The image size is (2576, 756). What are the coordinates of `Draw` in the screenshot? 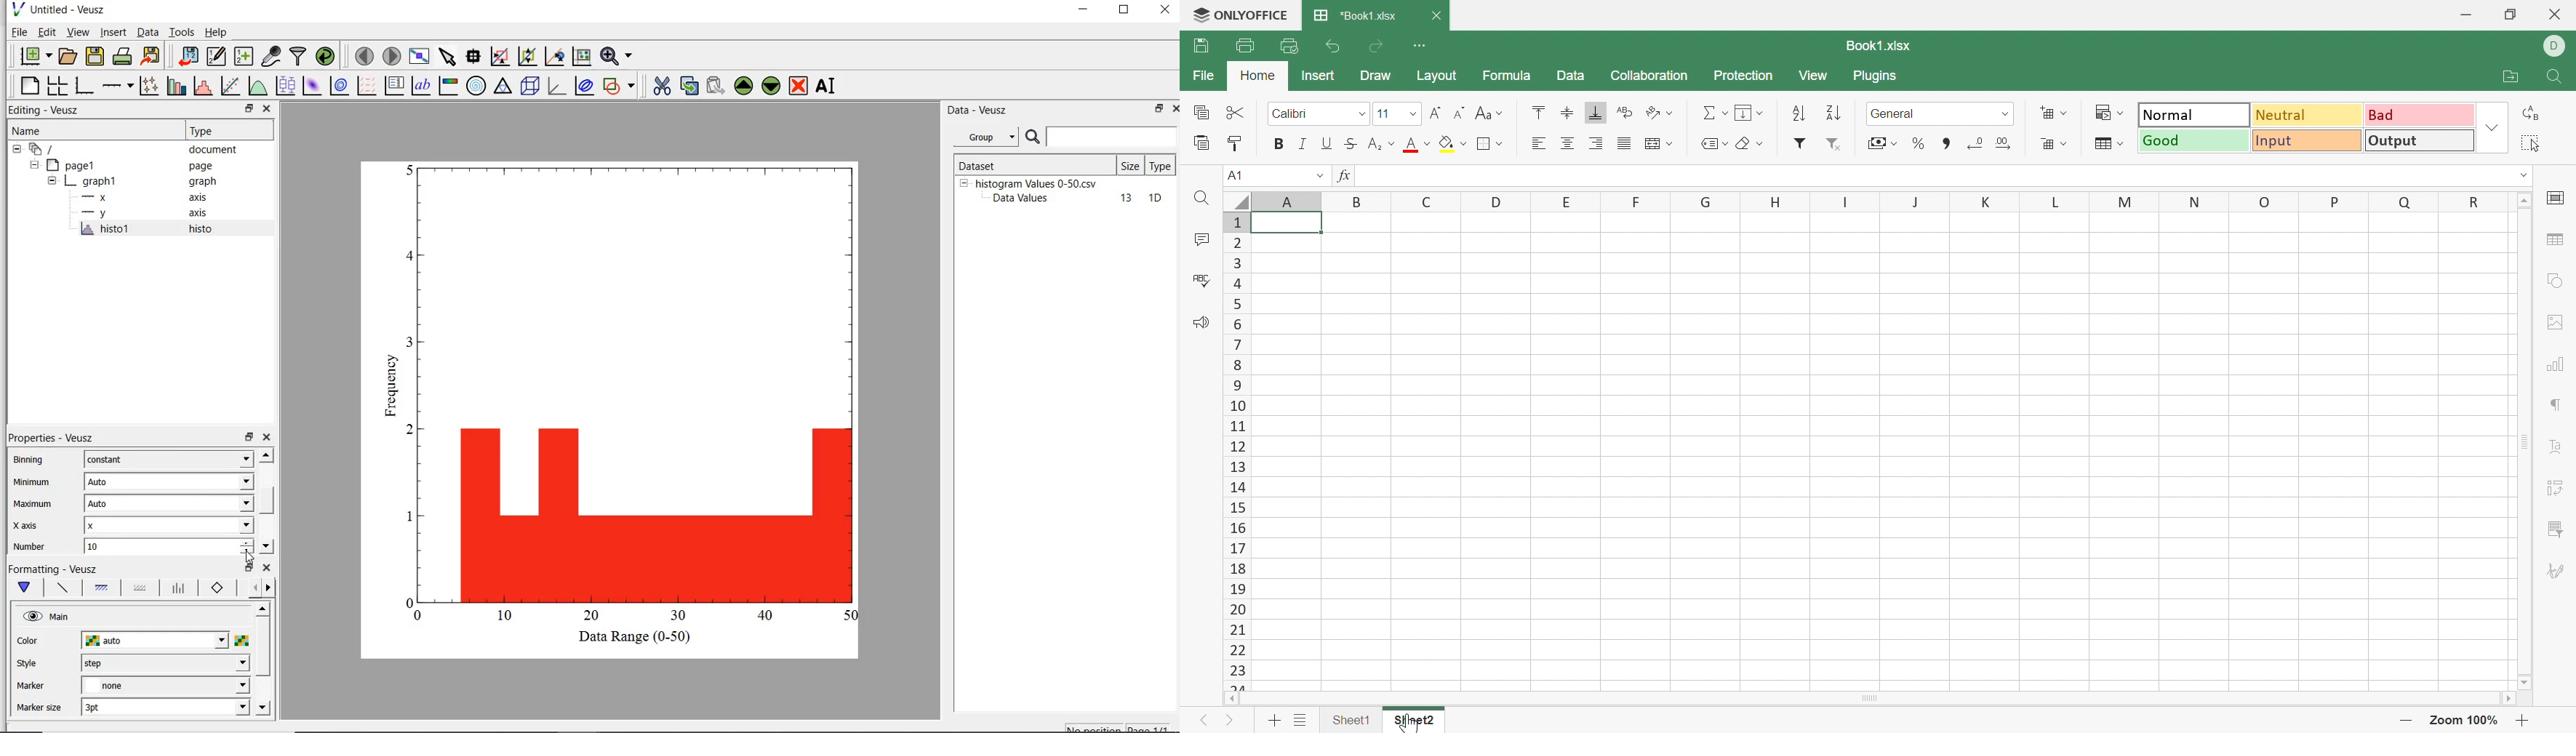 It's located at (1377, 75).